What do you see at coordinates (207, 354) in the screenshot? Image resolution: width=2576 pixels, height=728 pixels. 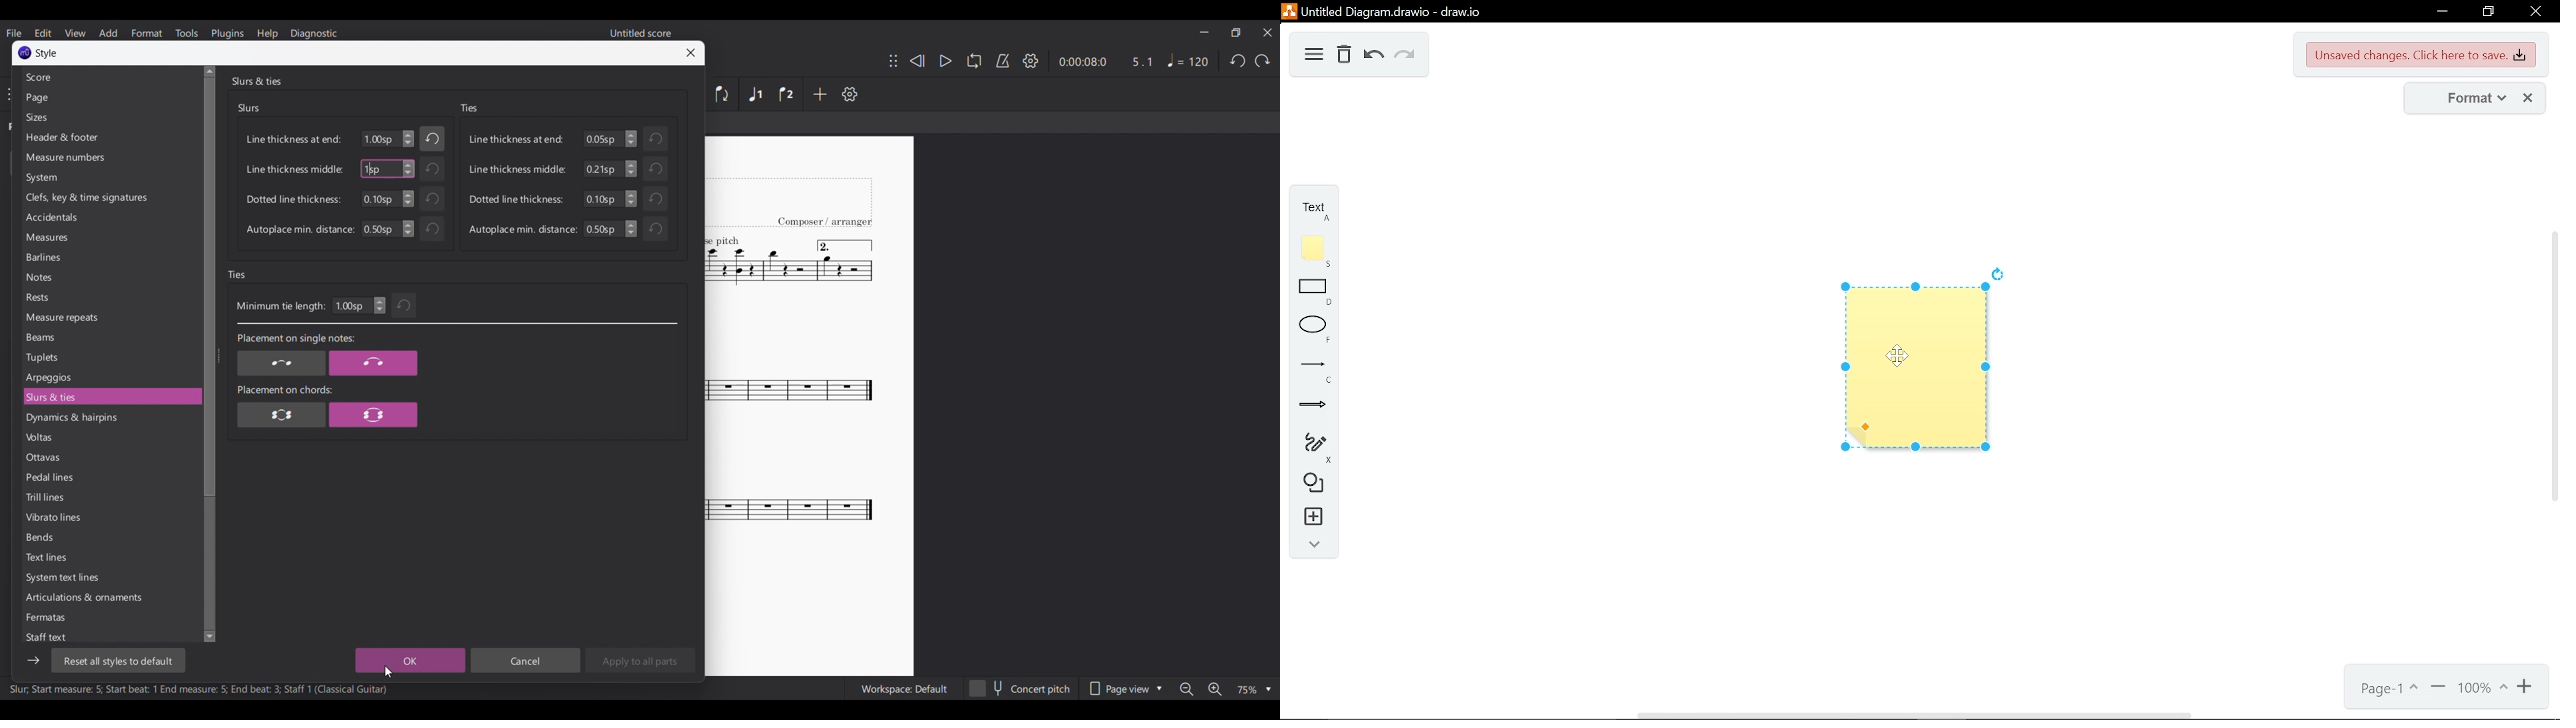 I see `Vertical slide bar` at bounding box center [207, 354].